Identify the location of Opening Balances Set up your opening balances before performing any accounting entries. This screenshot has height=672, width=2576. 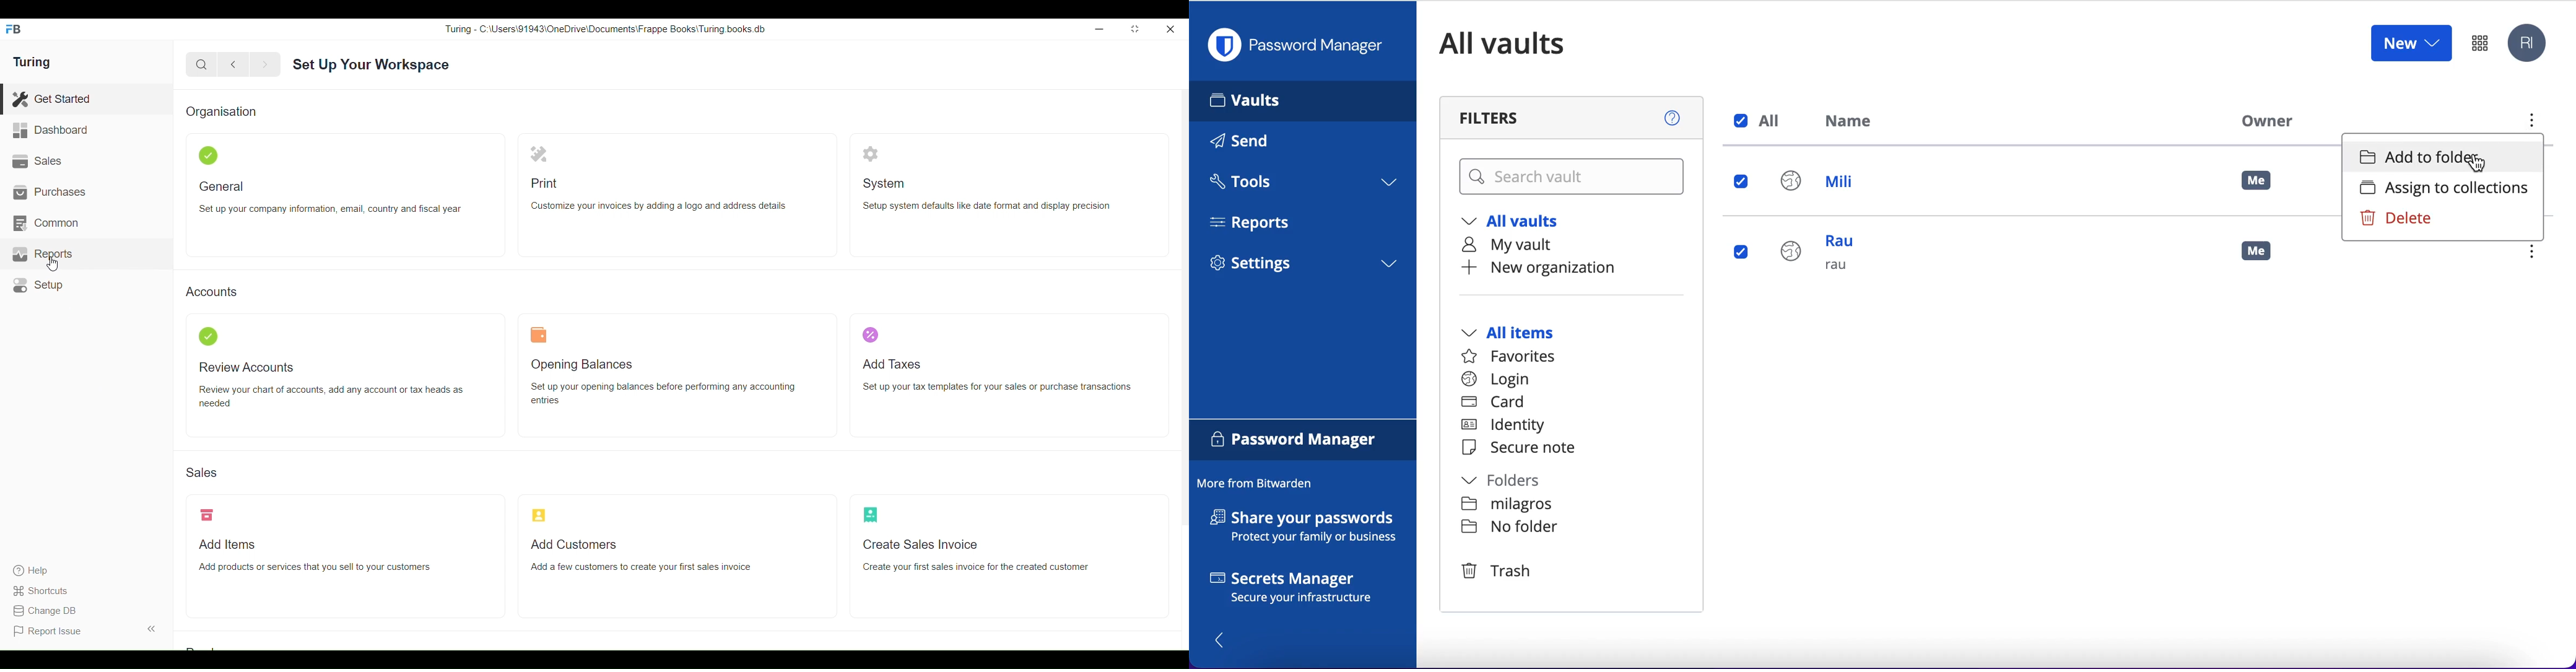
(663, 382).